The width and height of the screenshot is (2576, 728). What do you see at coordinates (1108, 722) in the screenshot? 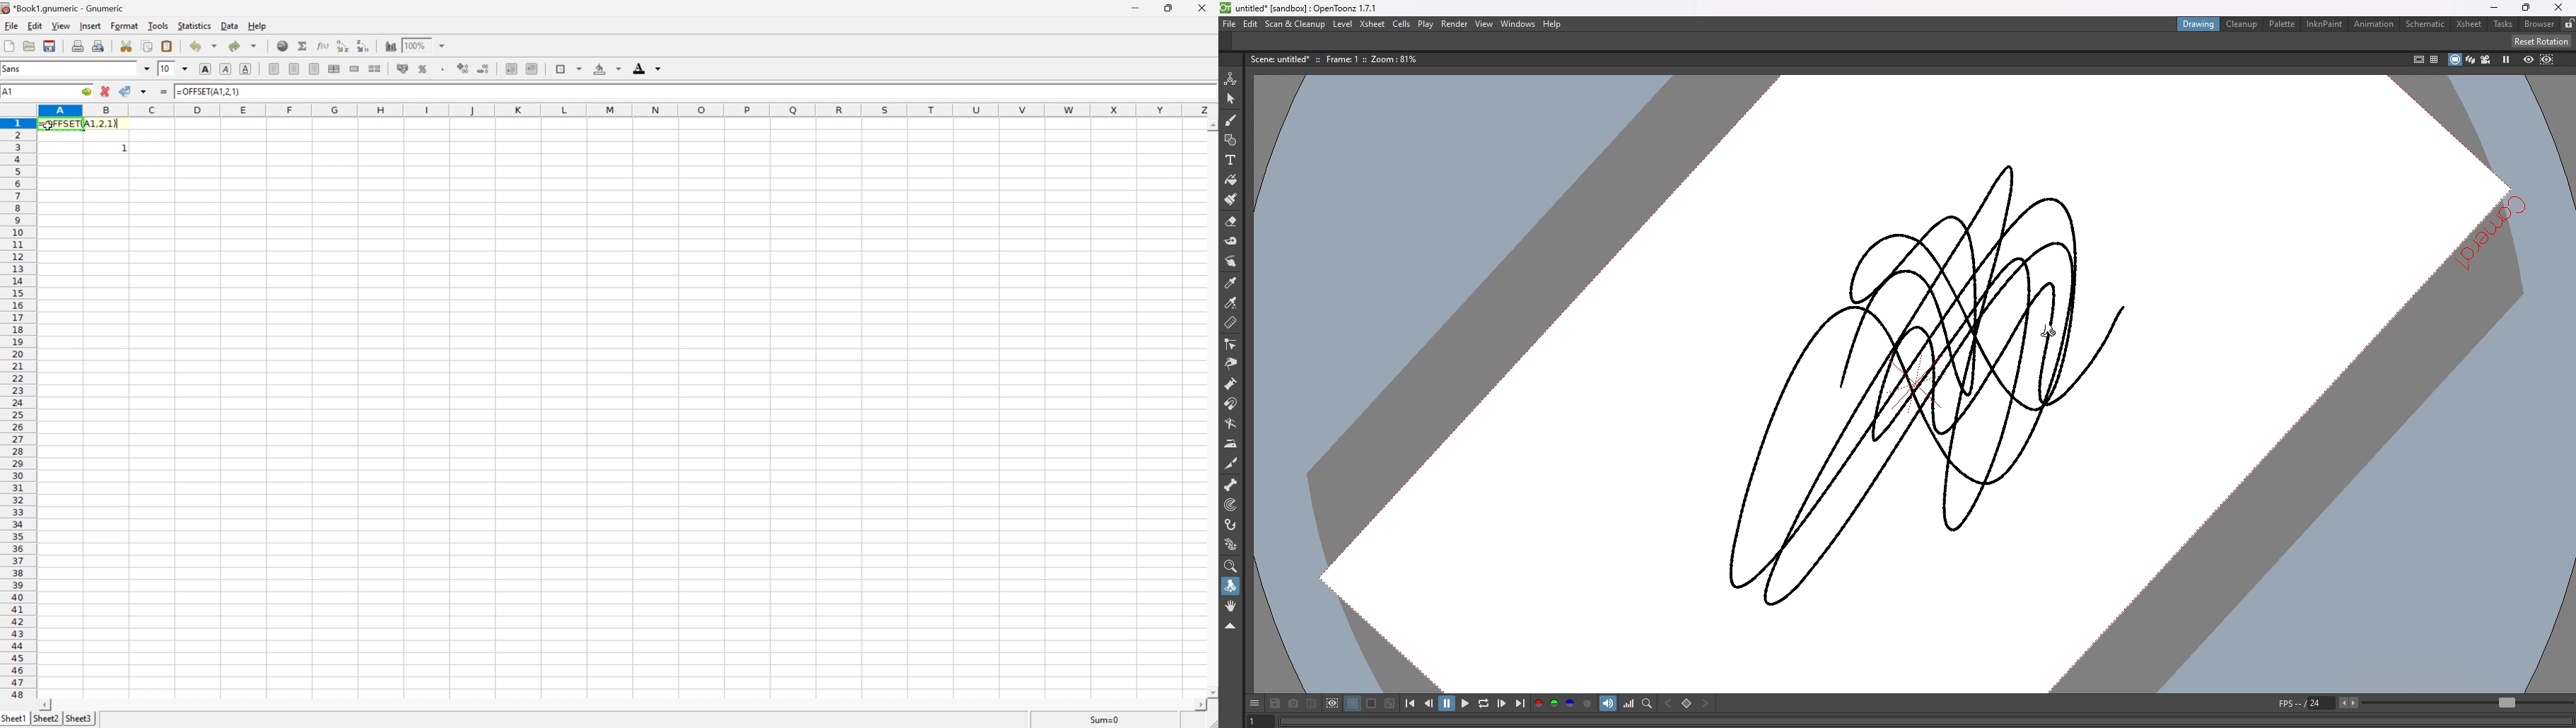
I see `sum=0` at bounding box center [1108, 722].